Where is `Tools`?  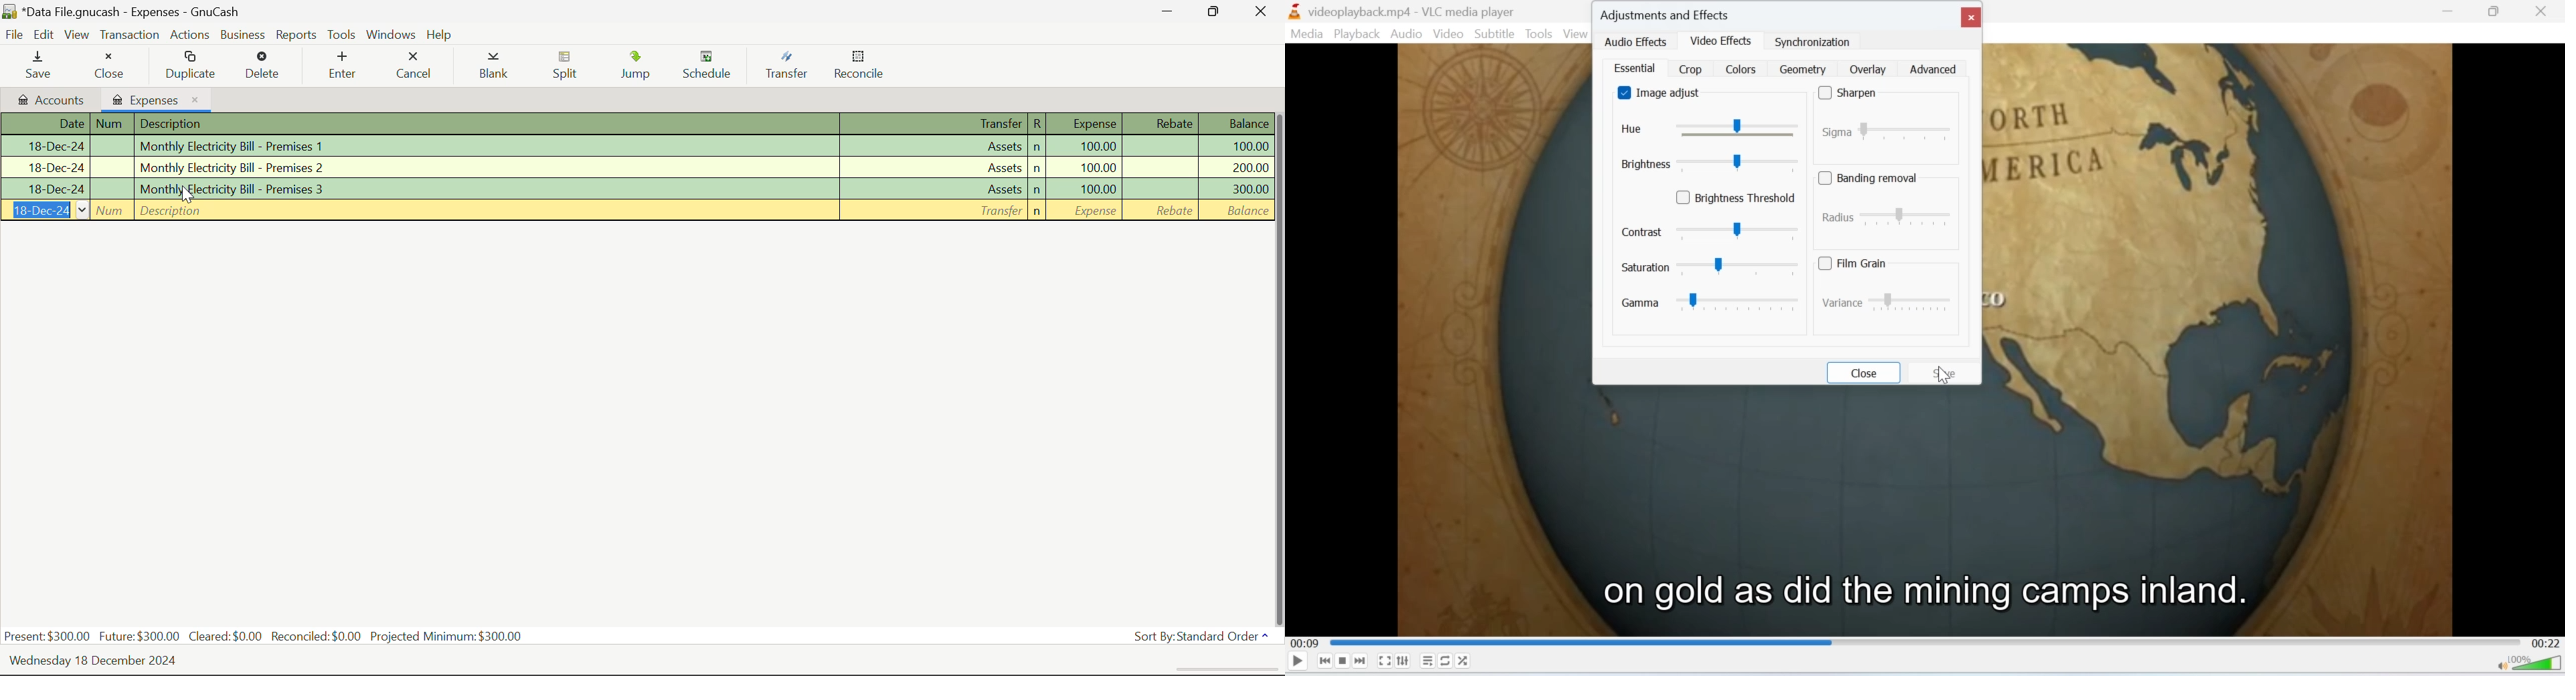
Tools is located at coordinates (1540, 34).